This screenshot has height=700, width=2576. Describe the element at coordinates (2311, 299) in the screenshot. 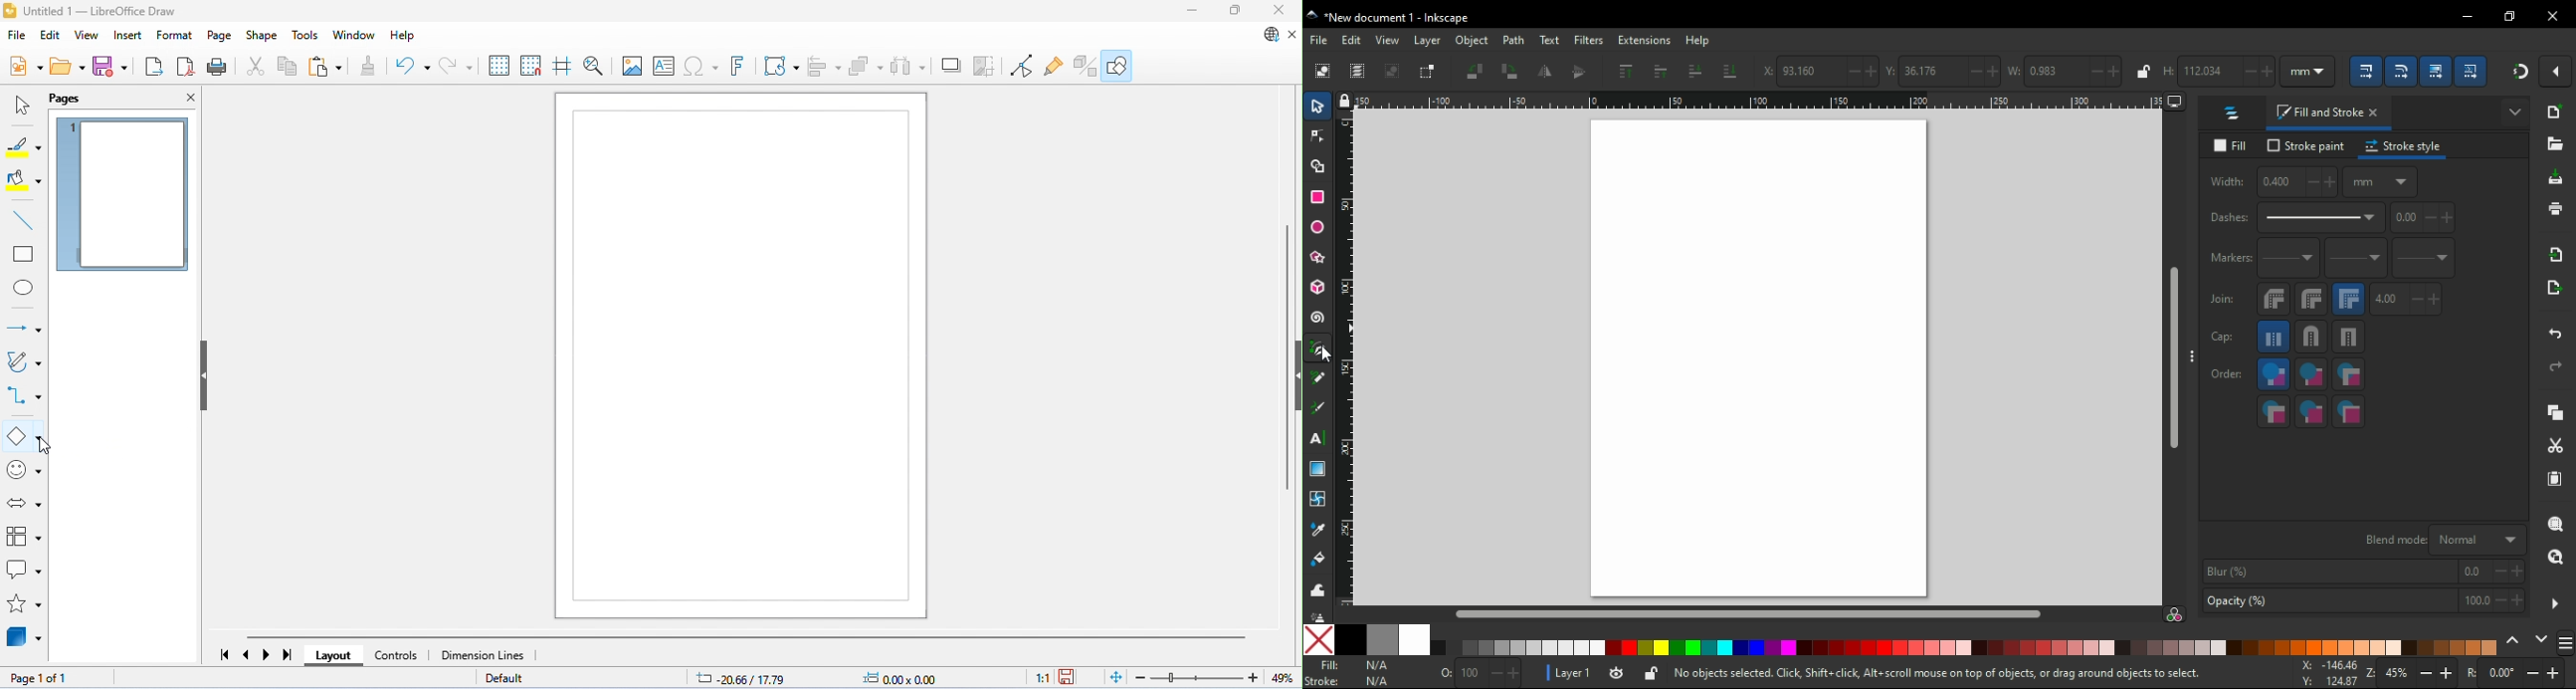

I see `round` at that location.